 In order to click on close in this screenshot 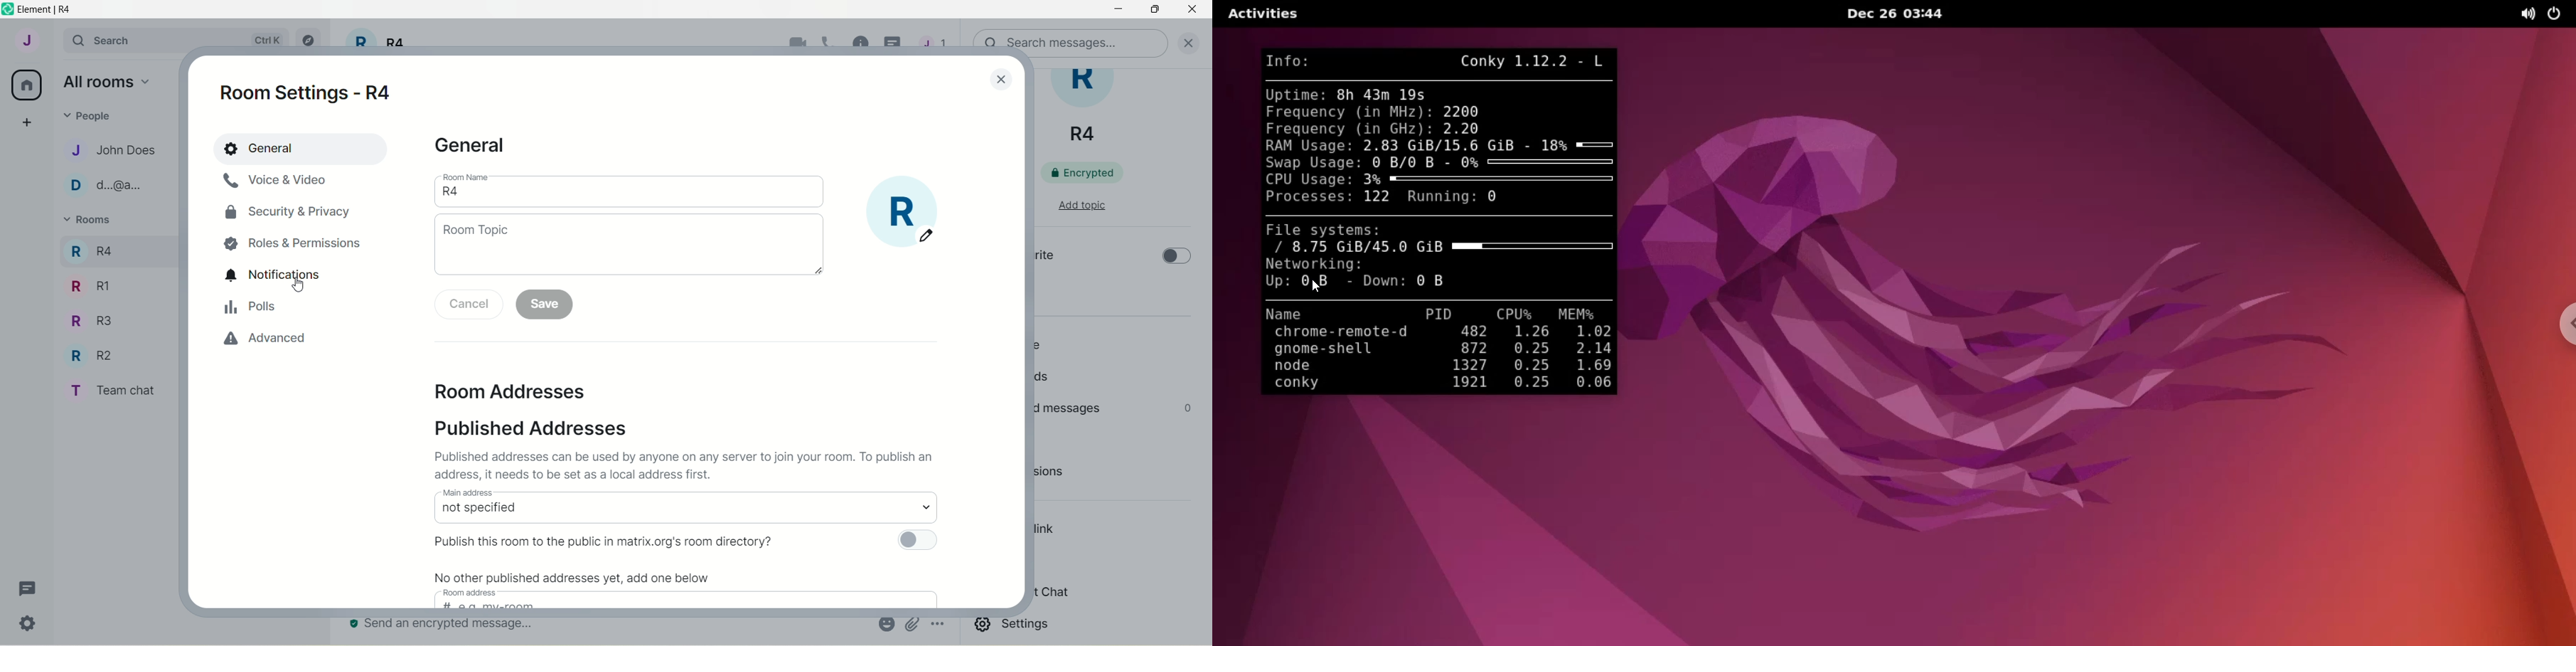, I will do `click(1193, 12)`.